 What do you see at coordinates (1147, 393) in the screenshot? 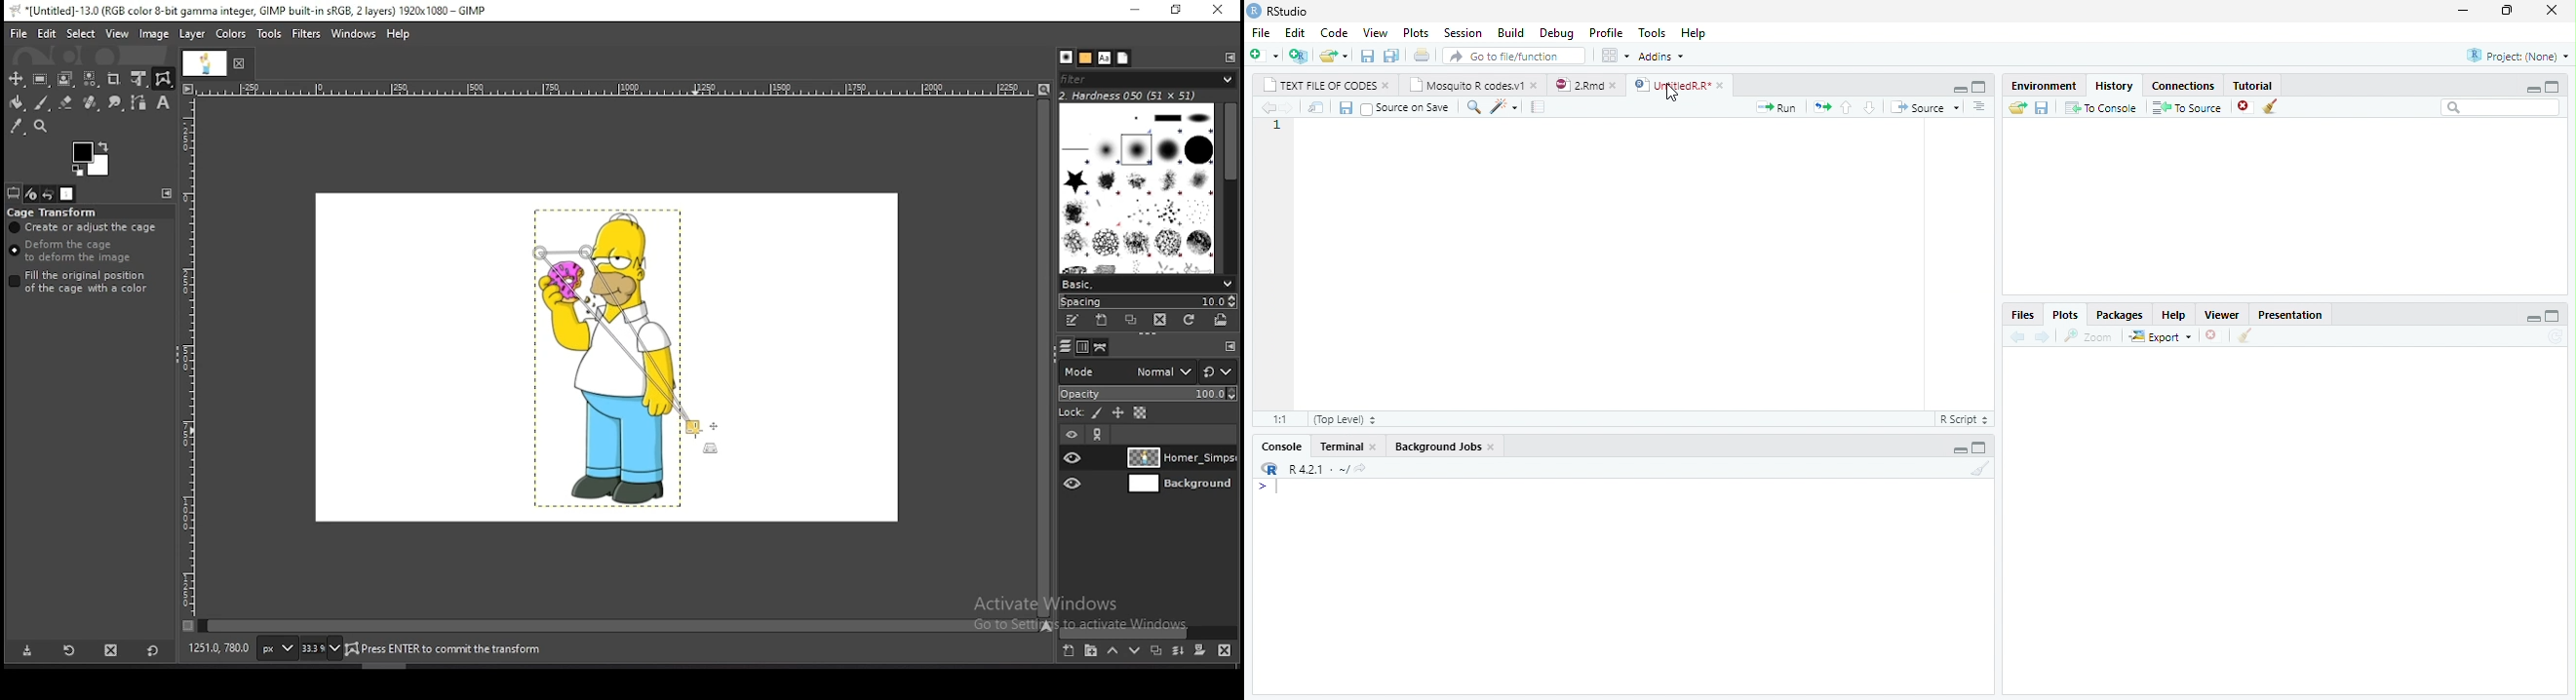
I see `opacity` at bounding box center [1147, 393].